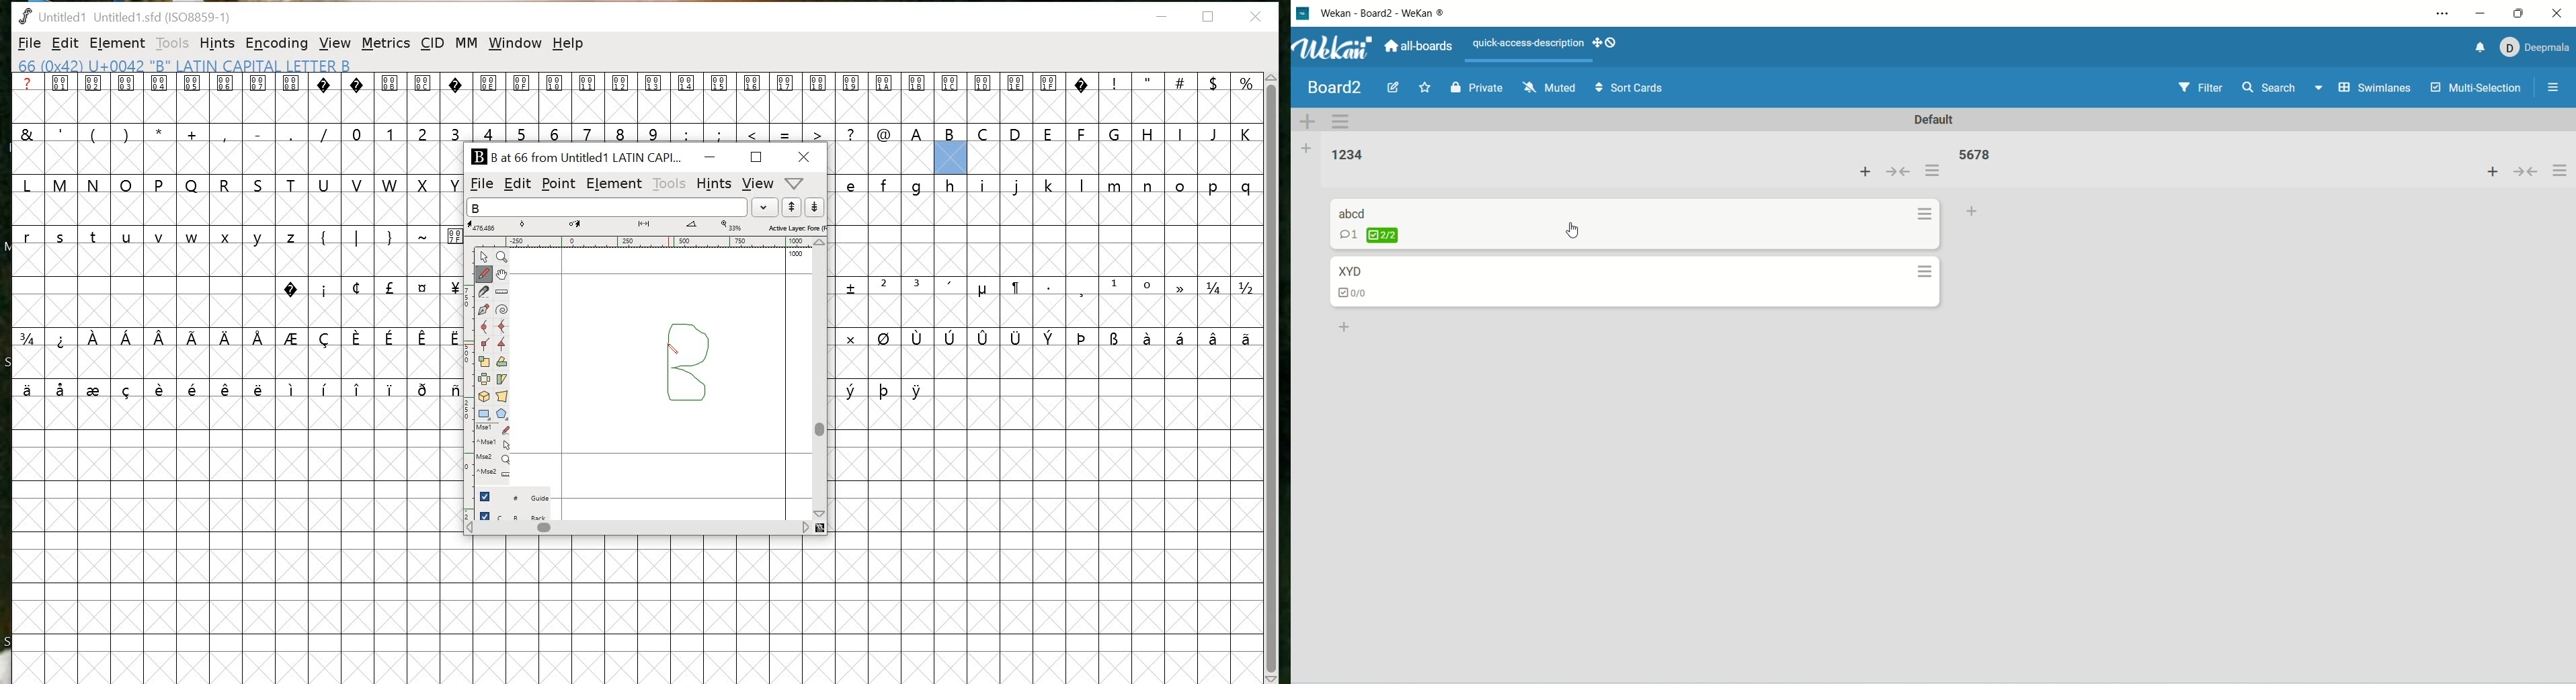  Describe the element at coordinates (1342, 123) in the screenshot. I see `swimlane actions` at that location.